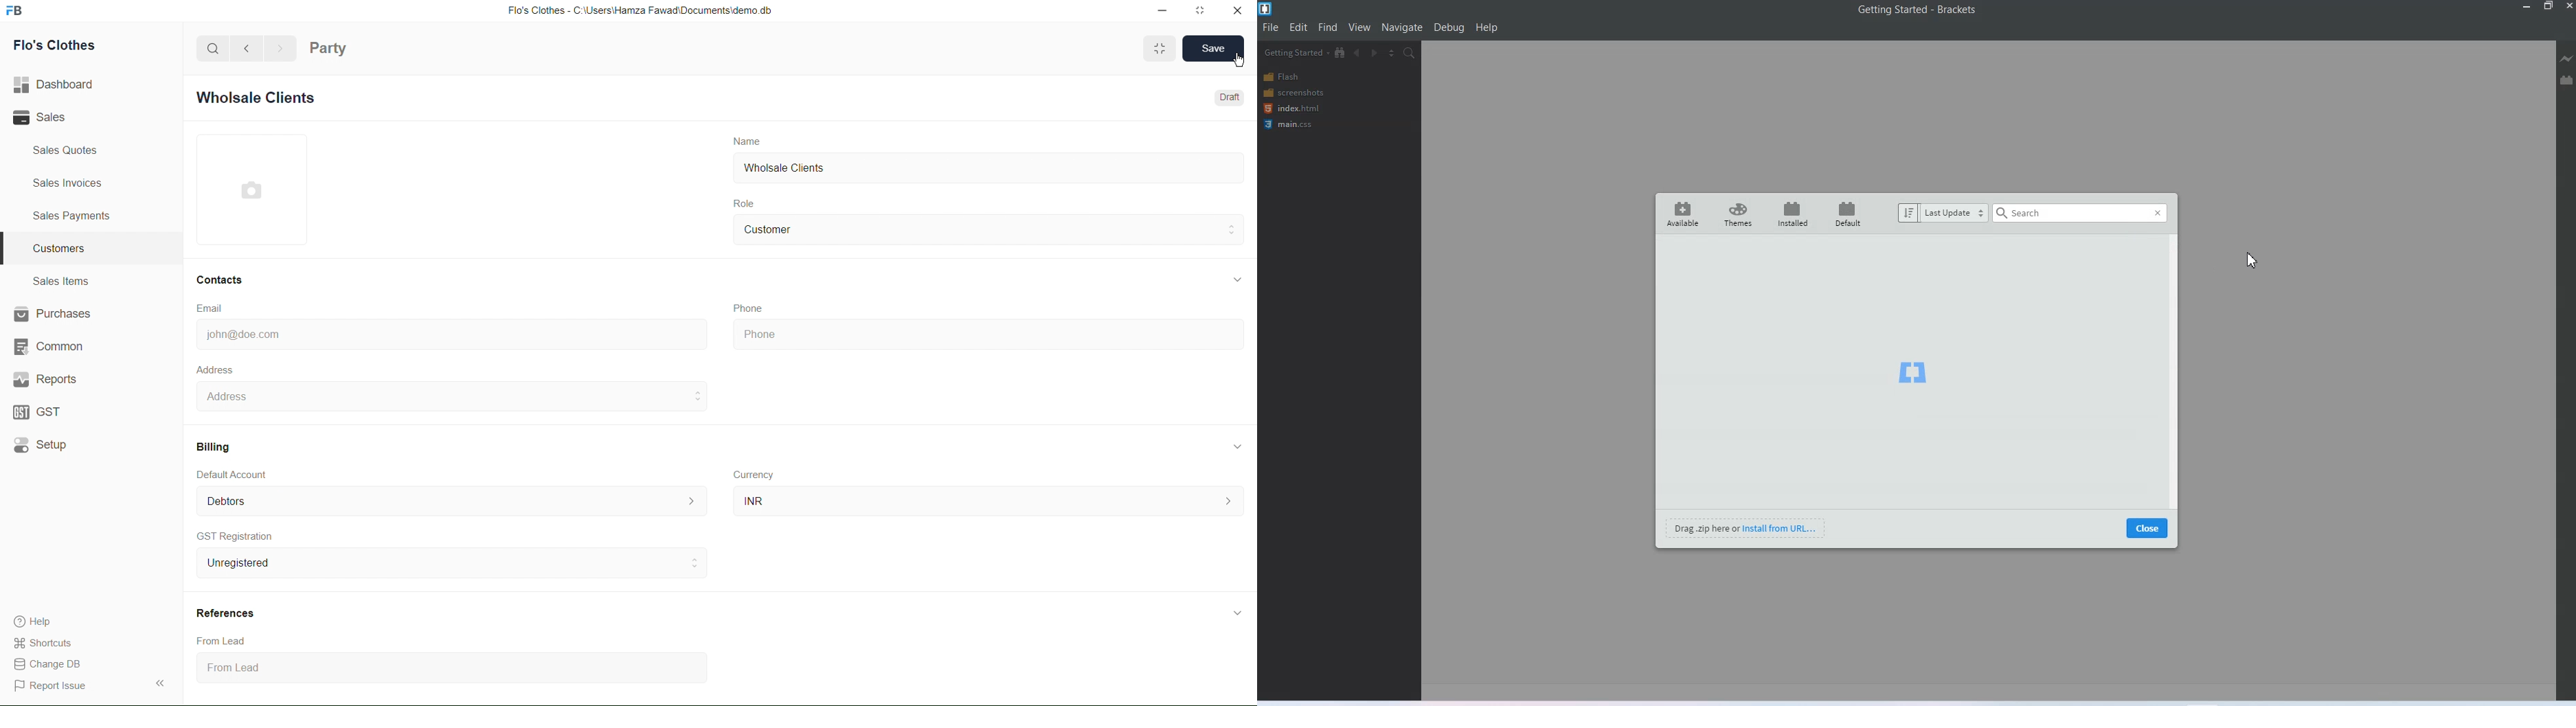 Image resolution: width=2576 pixels, height=728 pixels. I want to click on File, so click(1271, 27).